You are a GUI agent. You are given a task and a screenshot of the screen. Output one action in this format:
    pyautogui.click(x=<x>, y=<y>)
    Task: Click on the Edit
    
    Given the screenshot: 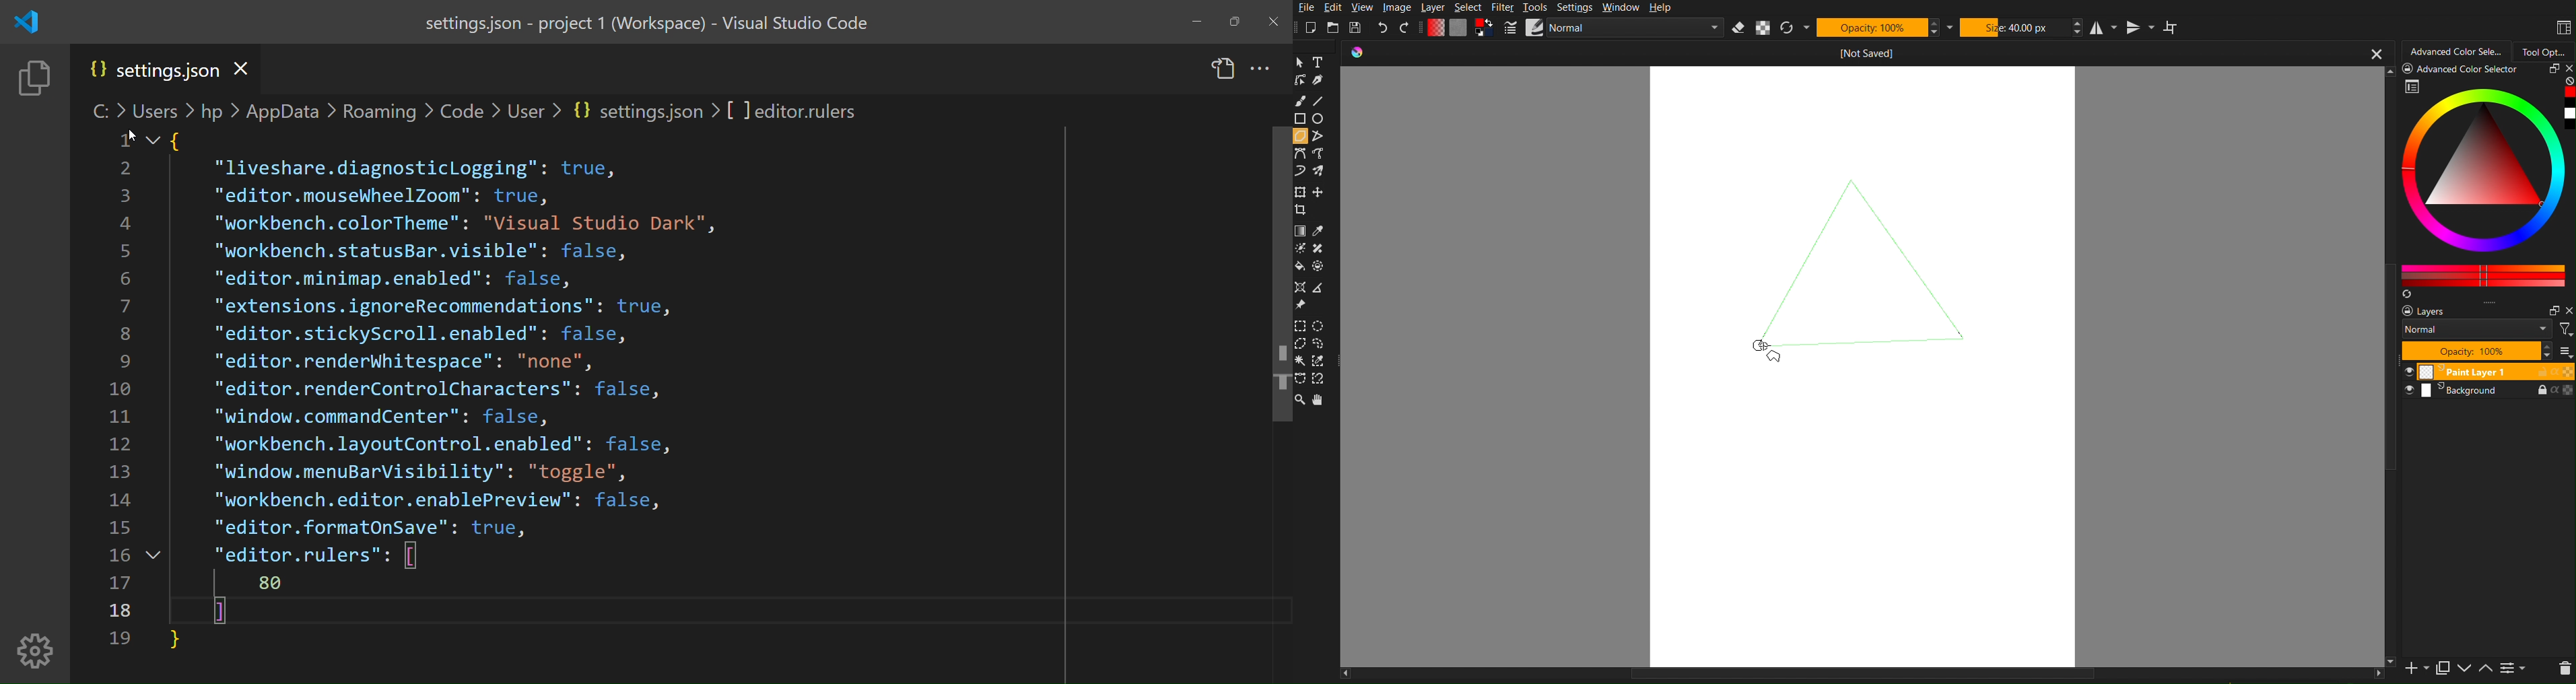 What is the action you would take?
    pyautogui.click(x=1336, y=8)
    